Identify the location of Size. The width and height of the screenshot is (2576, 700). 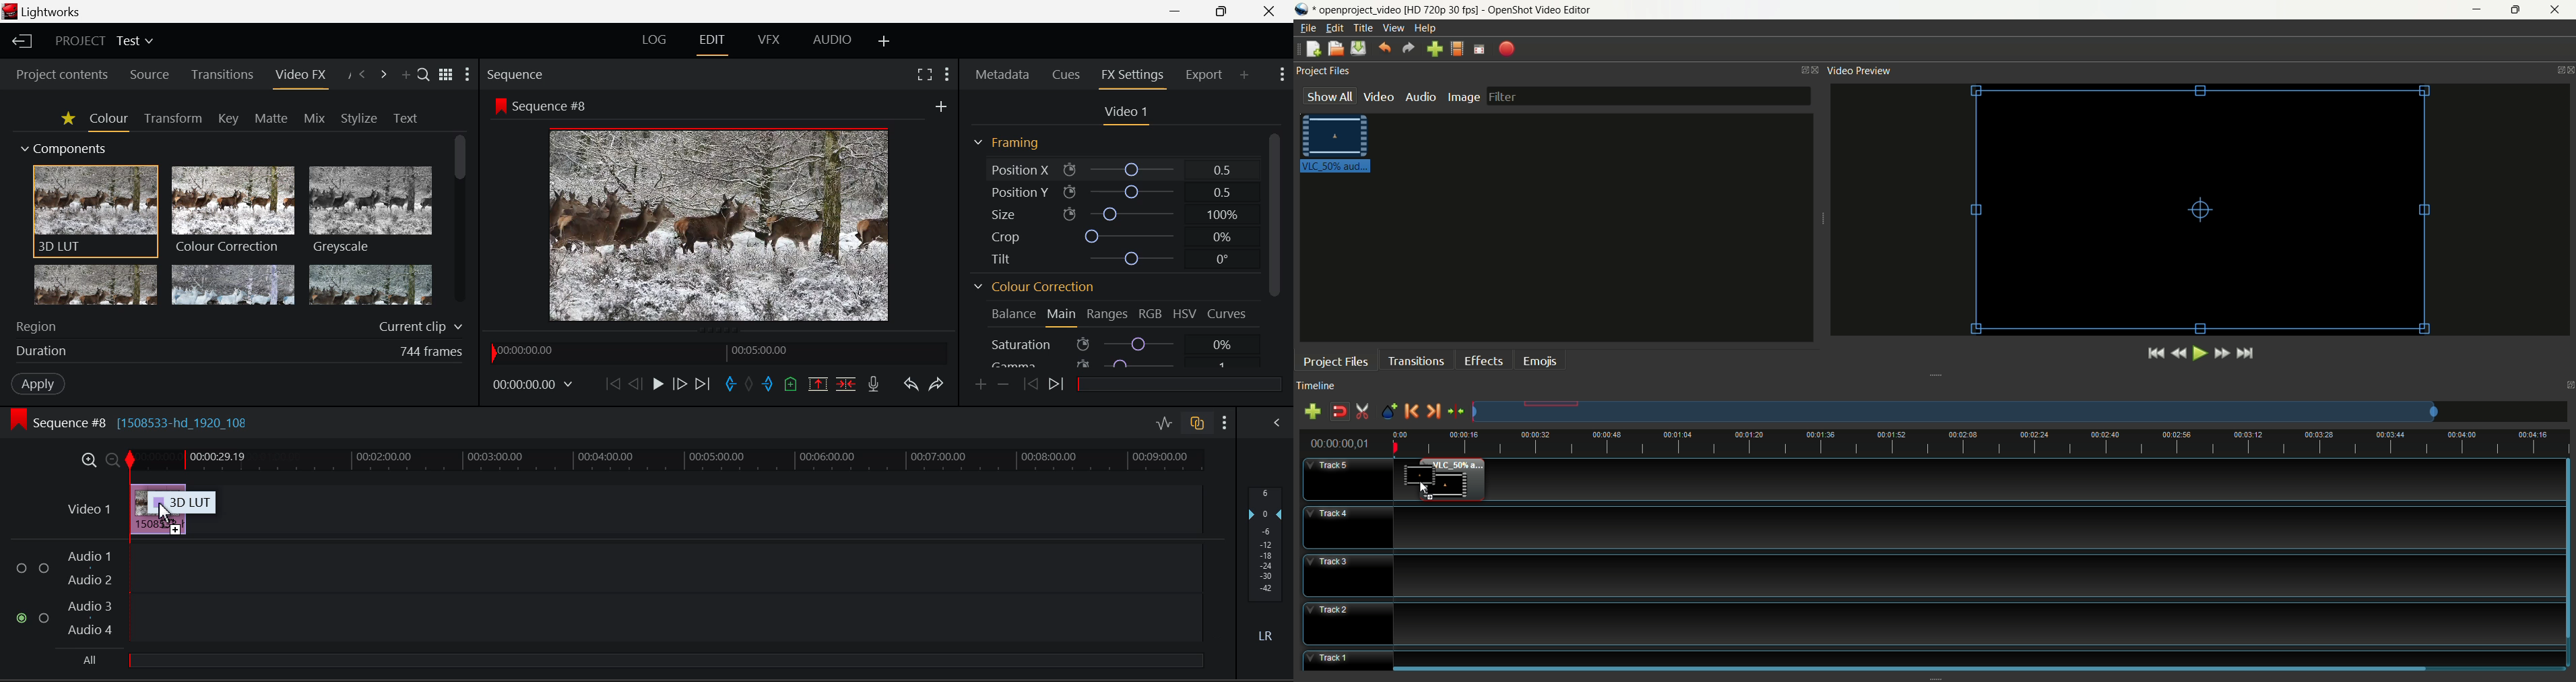
(1120, 214).